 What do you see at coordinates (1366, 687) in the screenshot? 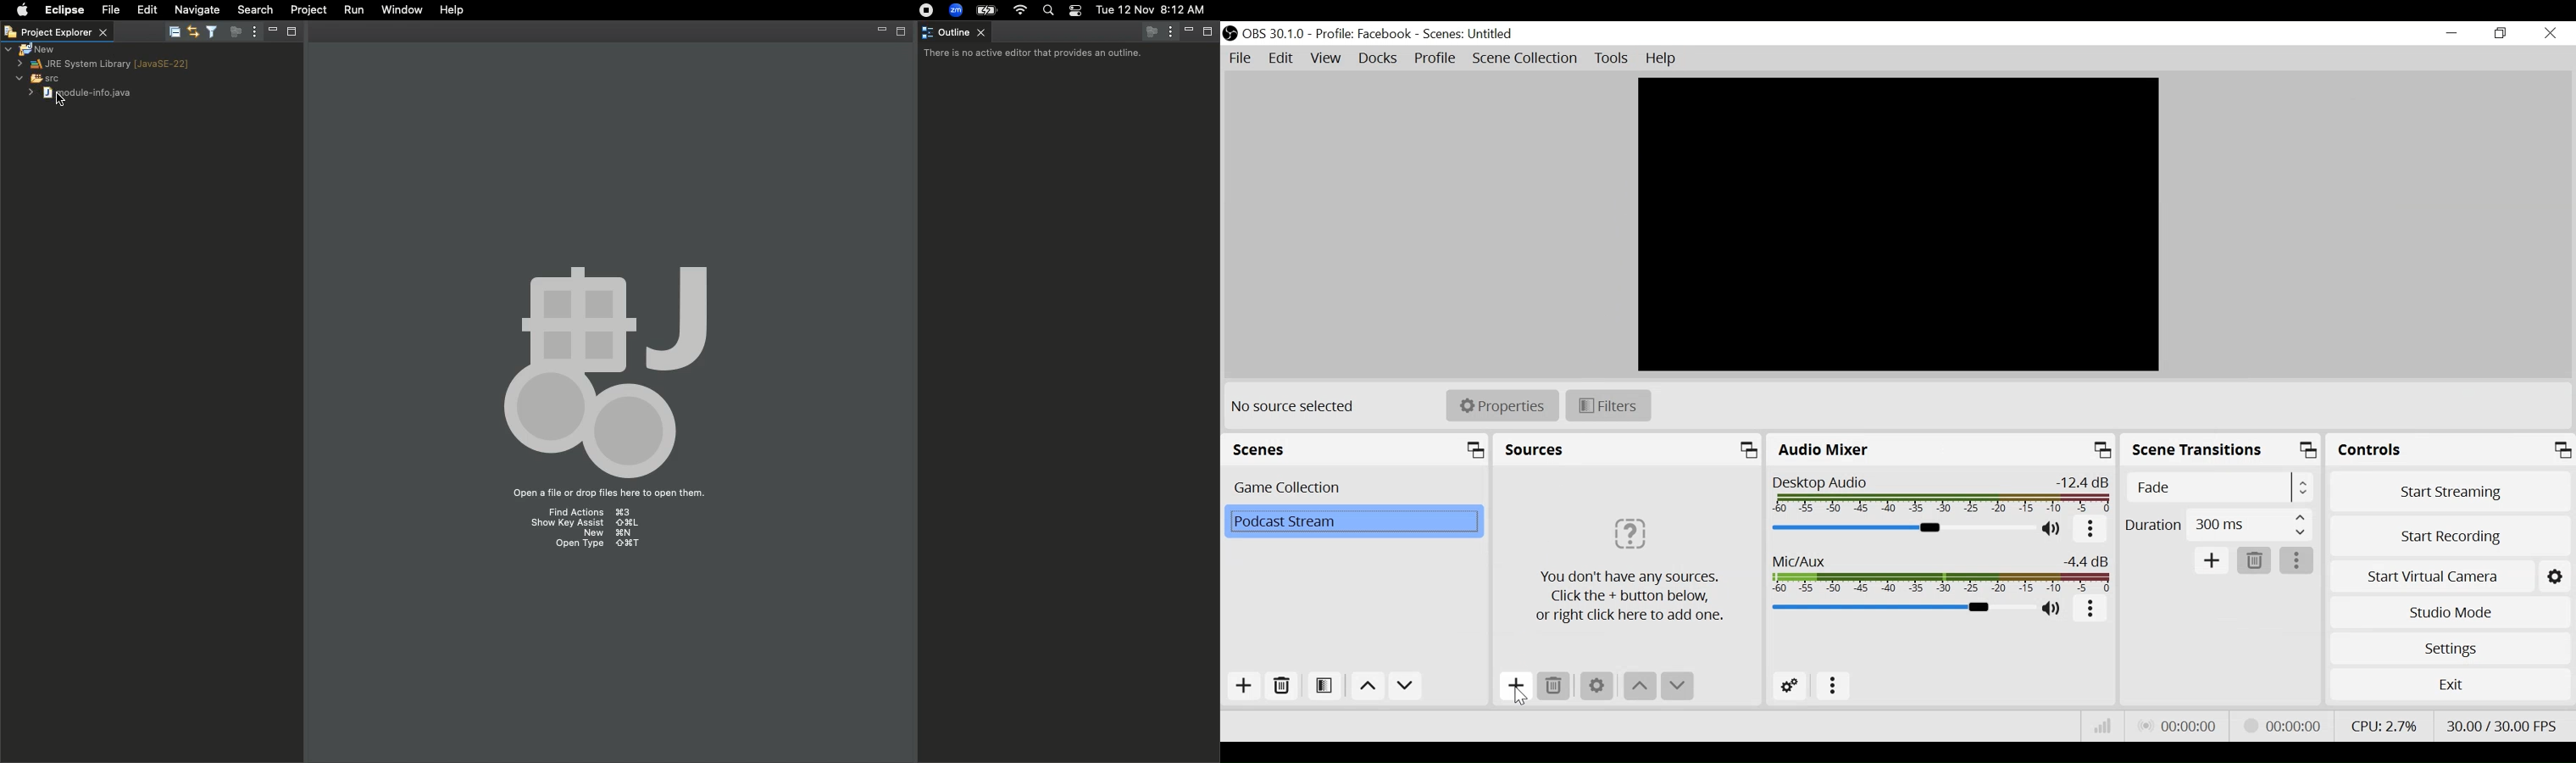
I see `Move up` at bounding box center [1366, 687].